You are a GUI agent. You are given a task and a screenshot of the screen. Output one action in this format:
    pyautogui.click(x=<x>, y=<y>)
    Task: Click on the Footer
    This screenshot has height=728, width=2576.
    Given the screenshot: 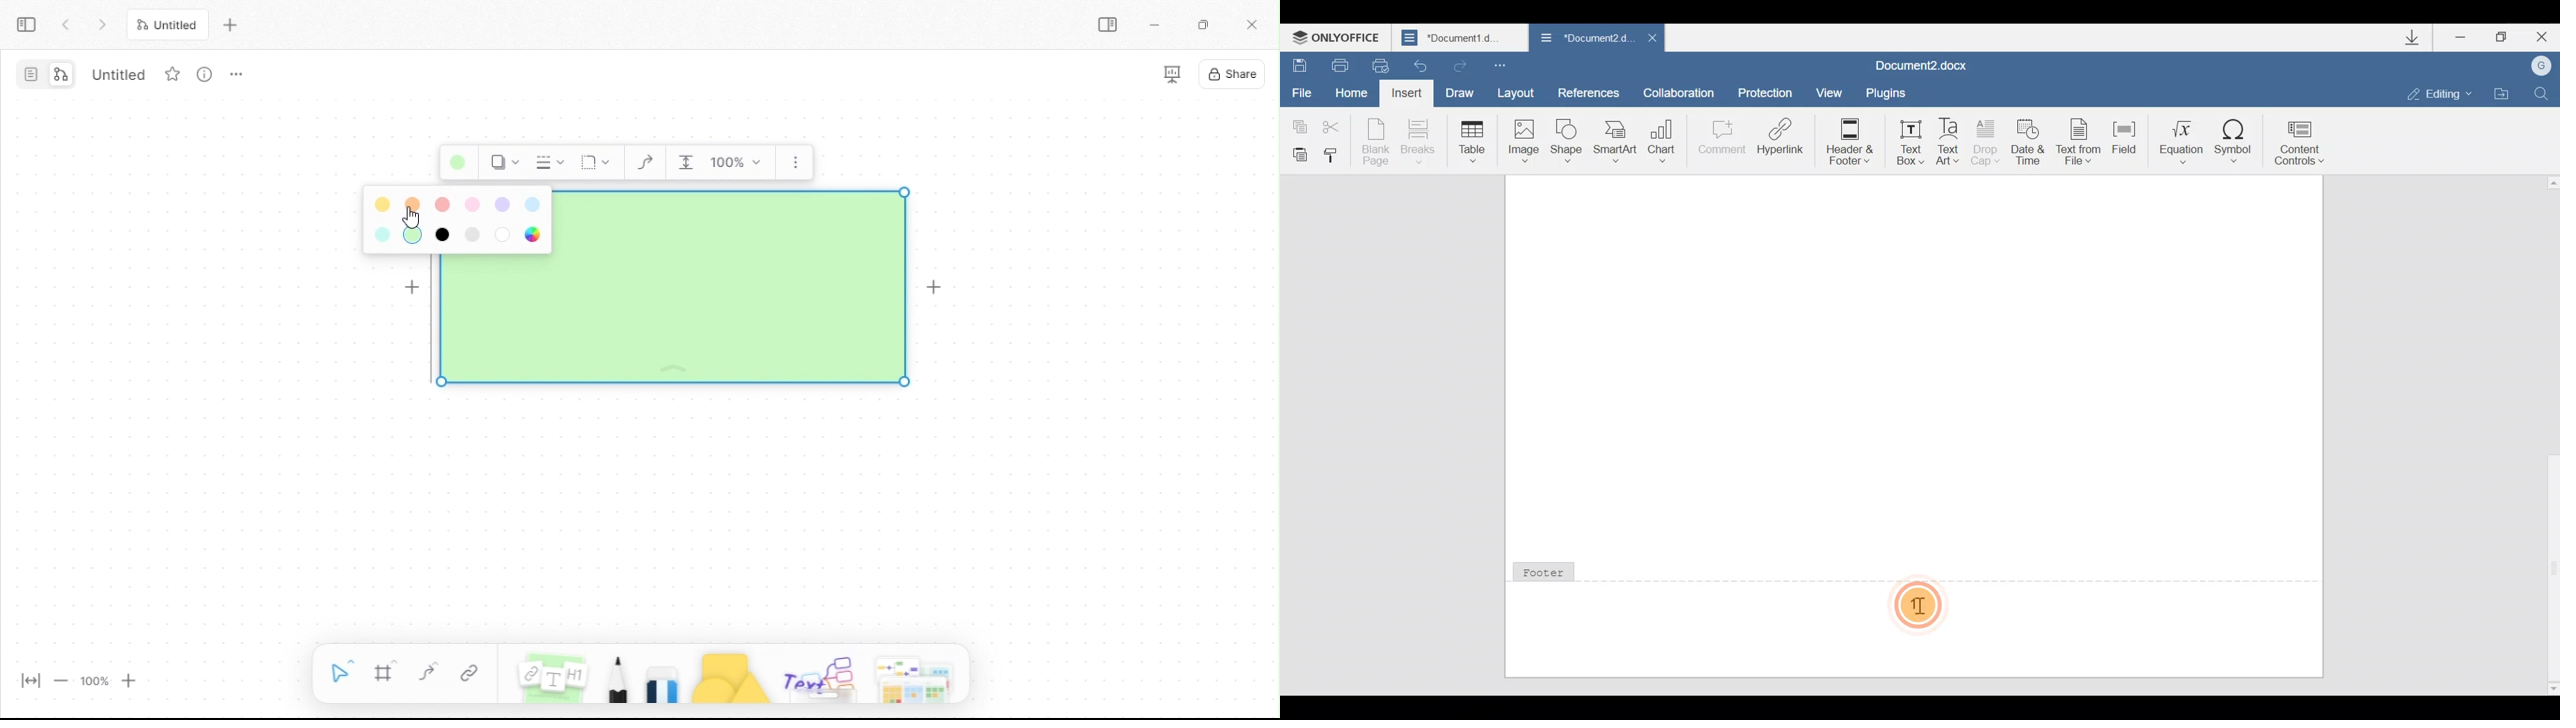 What is the action you would take?
    pyautogui.click(x=1567, y=575)
    